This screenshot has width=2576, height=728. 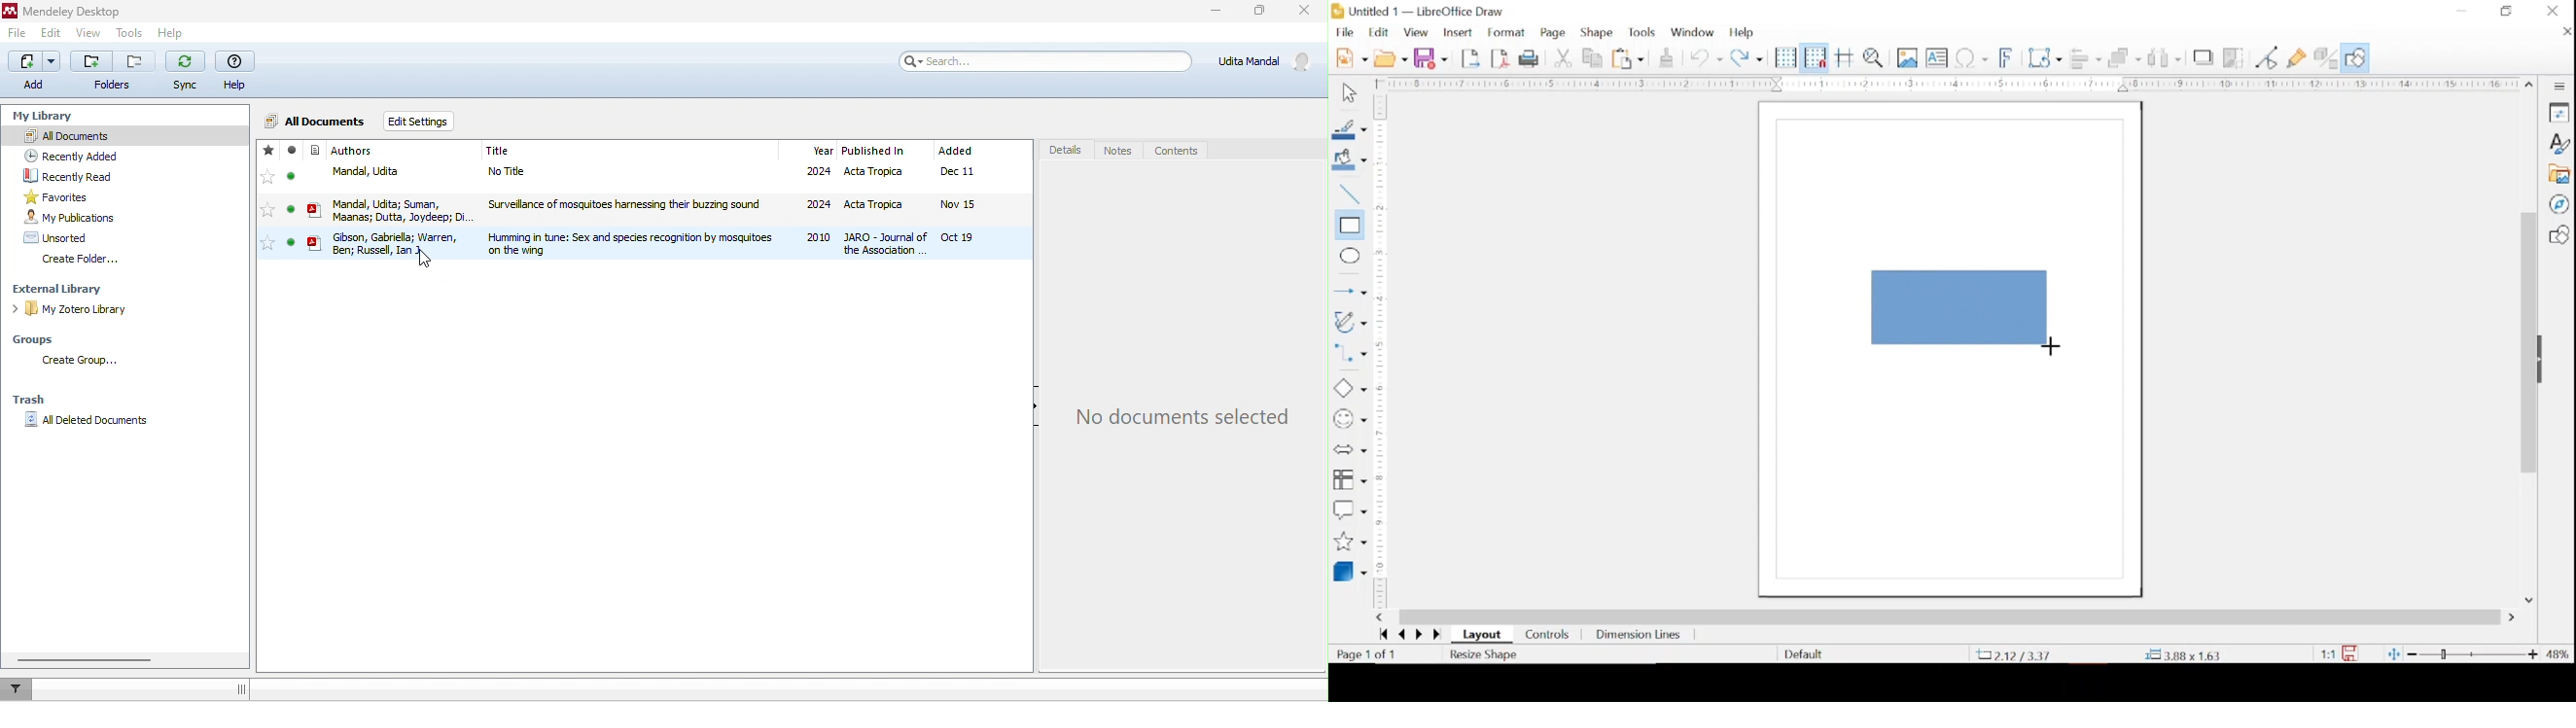 I want to click on save, so click(x=1430, y=58).